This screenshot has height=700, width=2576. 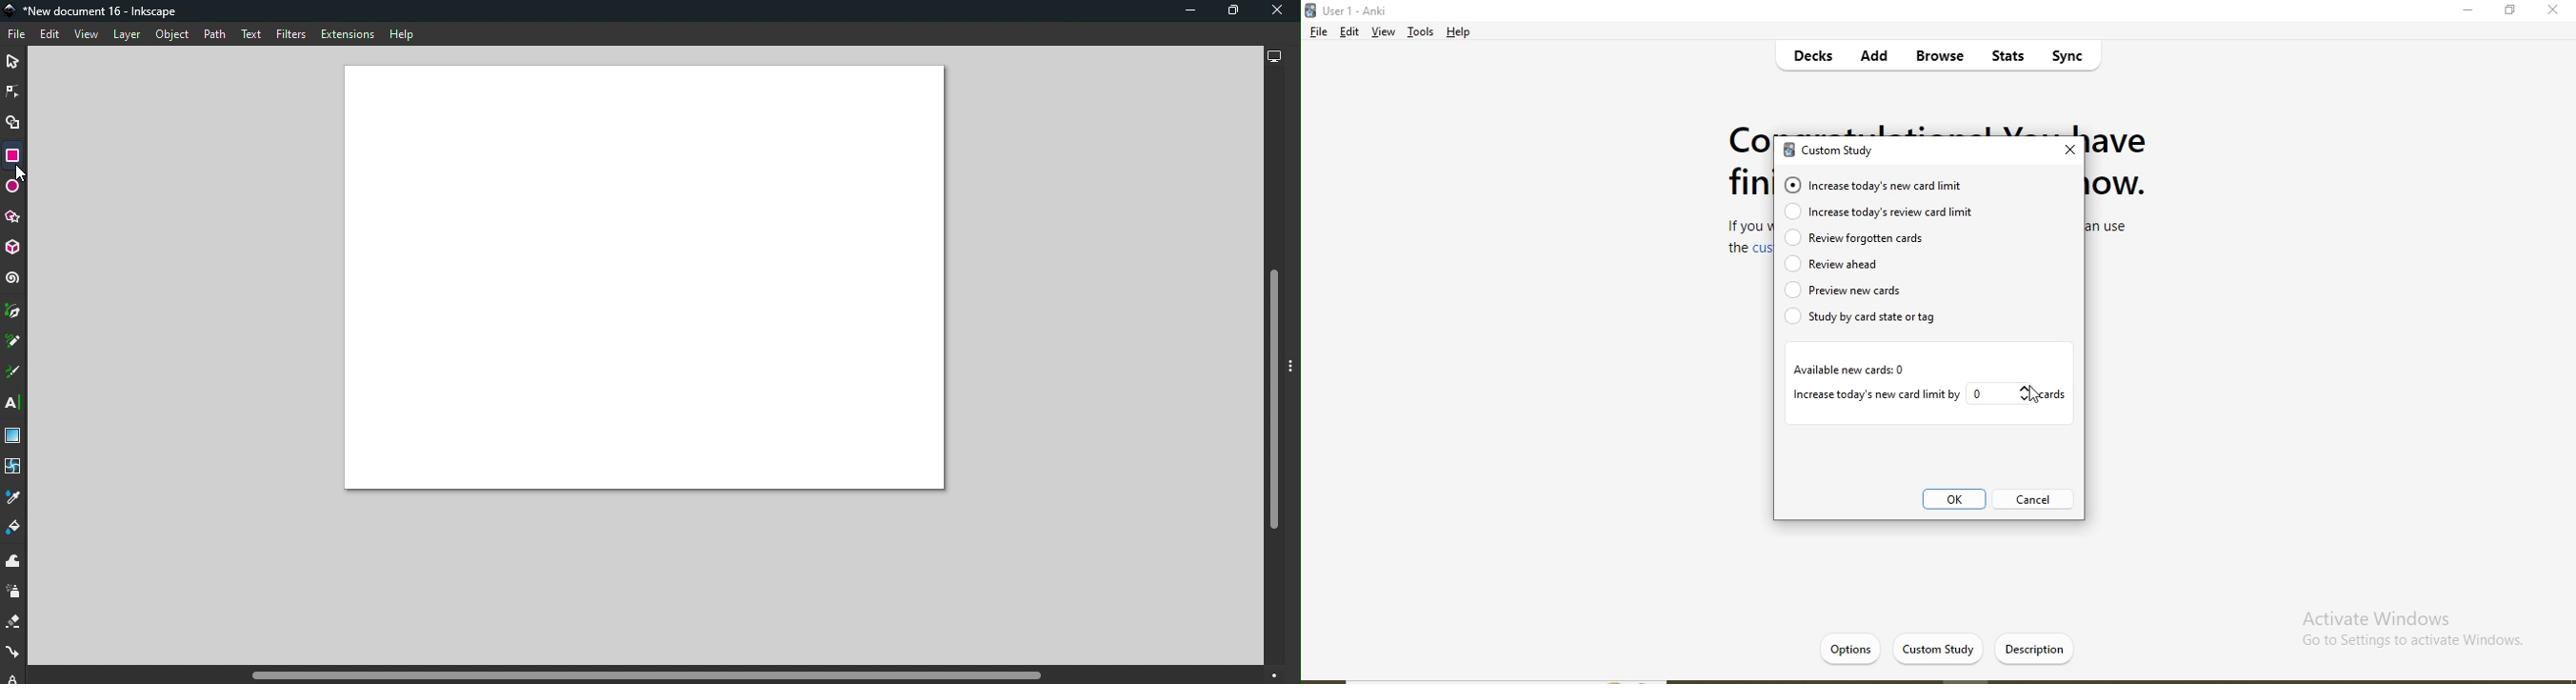 I want to click on Spiral tool, so click(x=13, y=278).